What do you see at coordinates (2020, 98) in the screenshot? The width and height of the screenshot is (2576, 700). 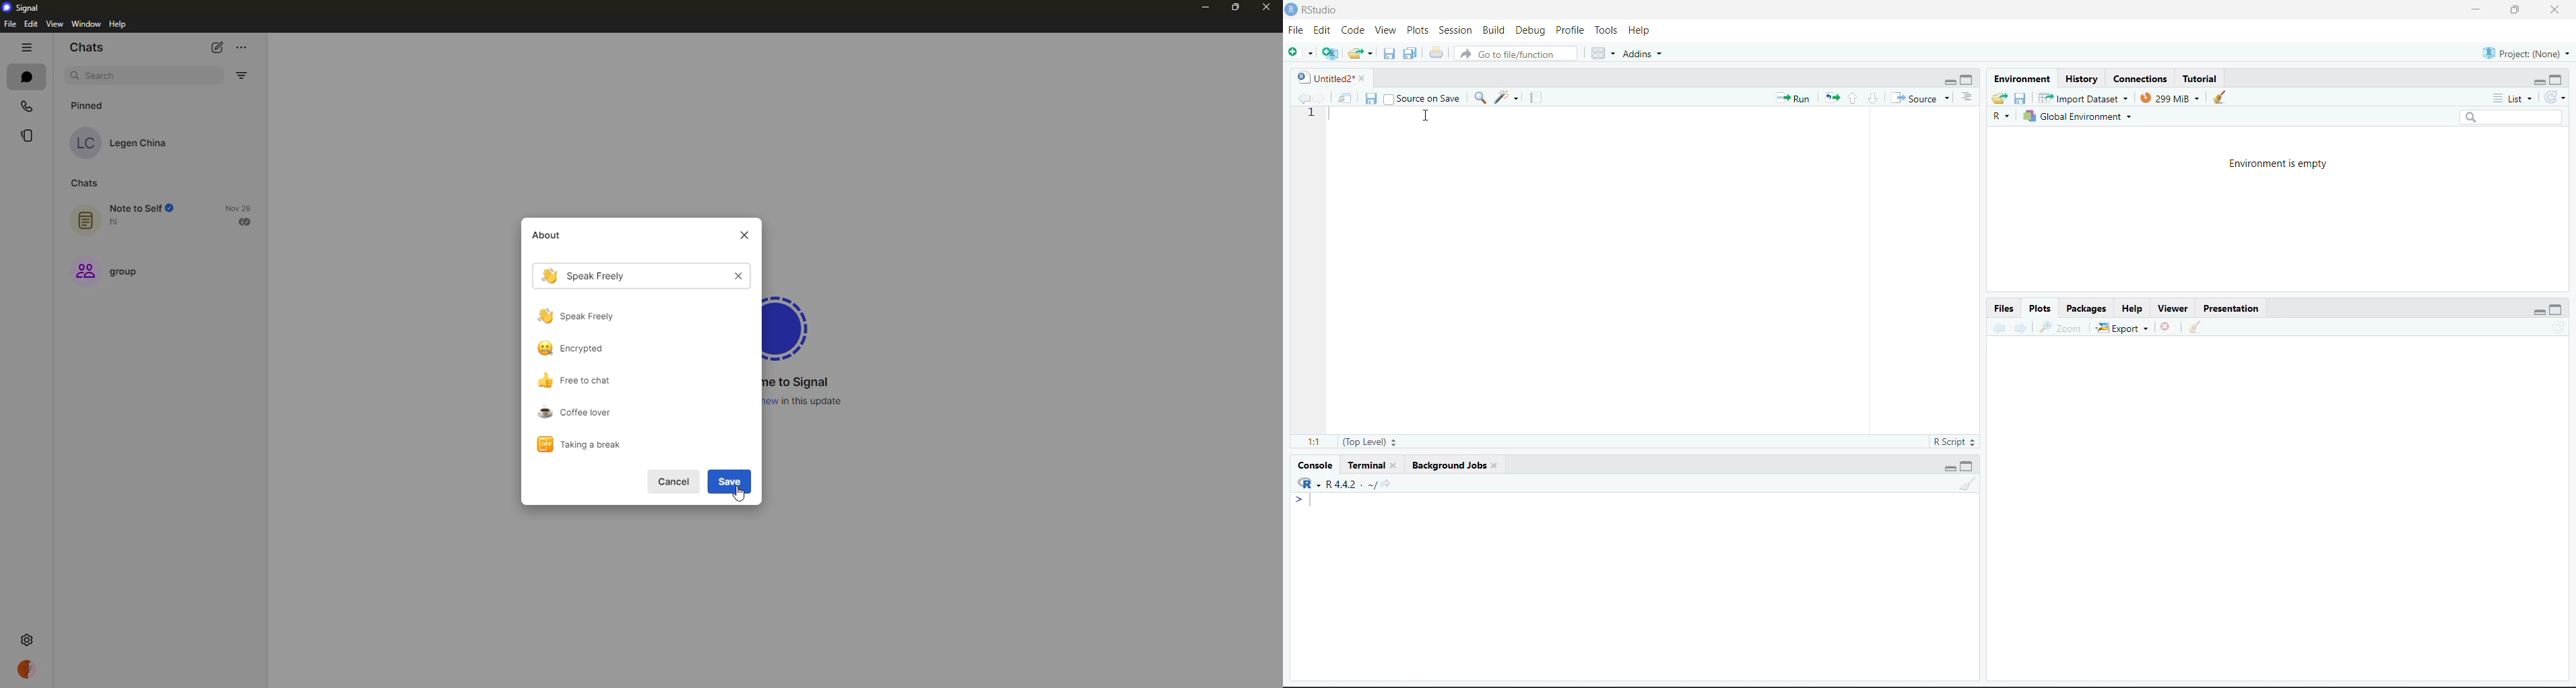 I see `save workspace as` at bounding box center [2020, 98].